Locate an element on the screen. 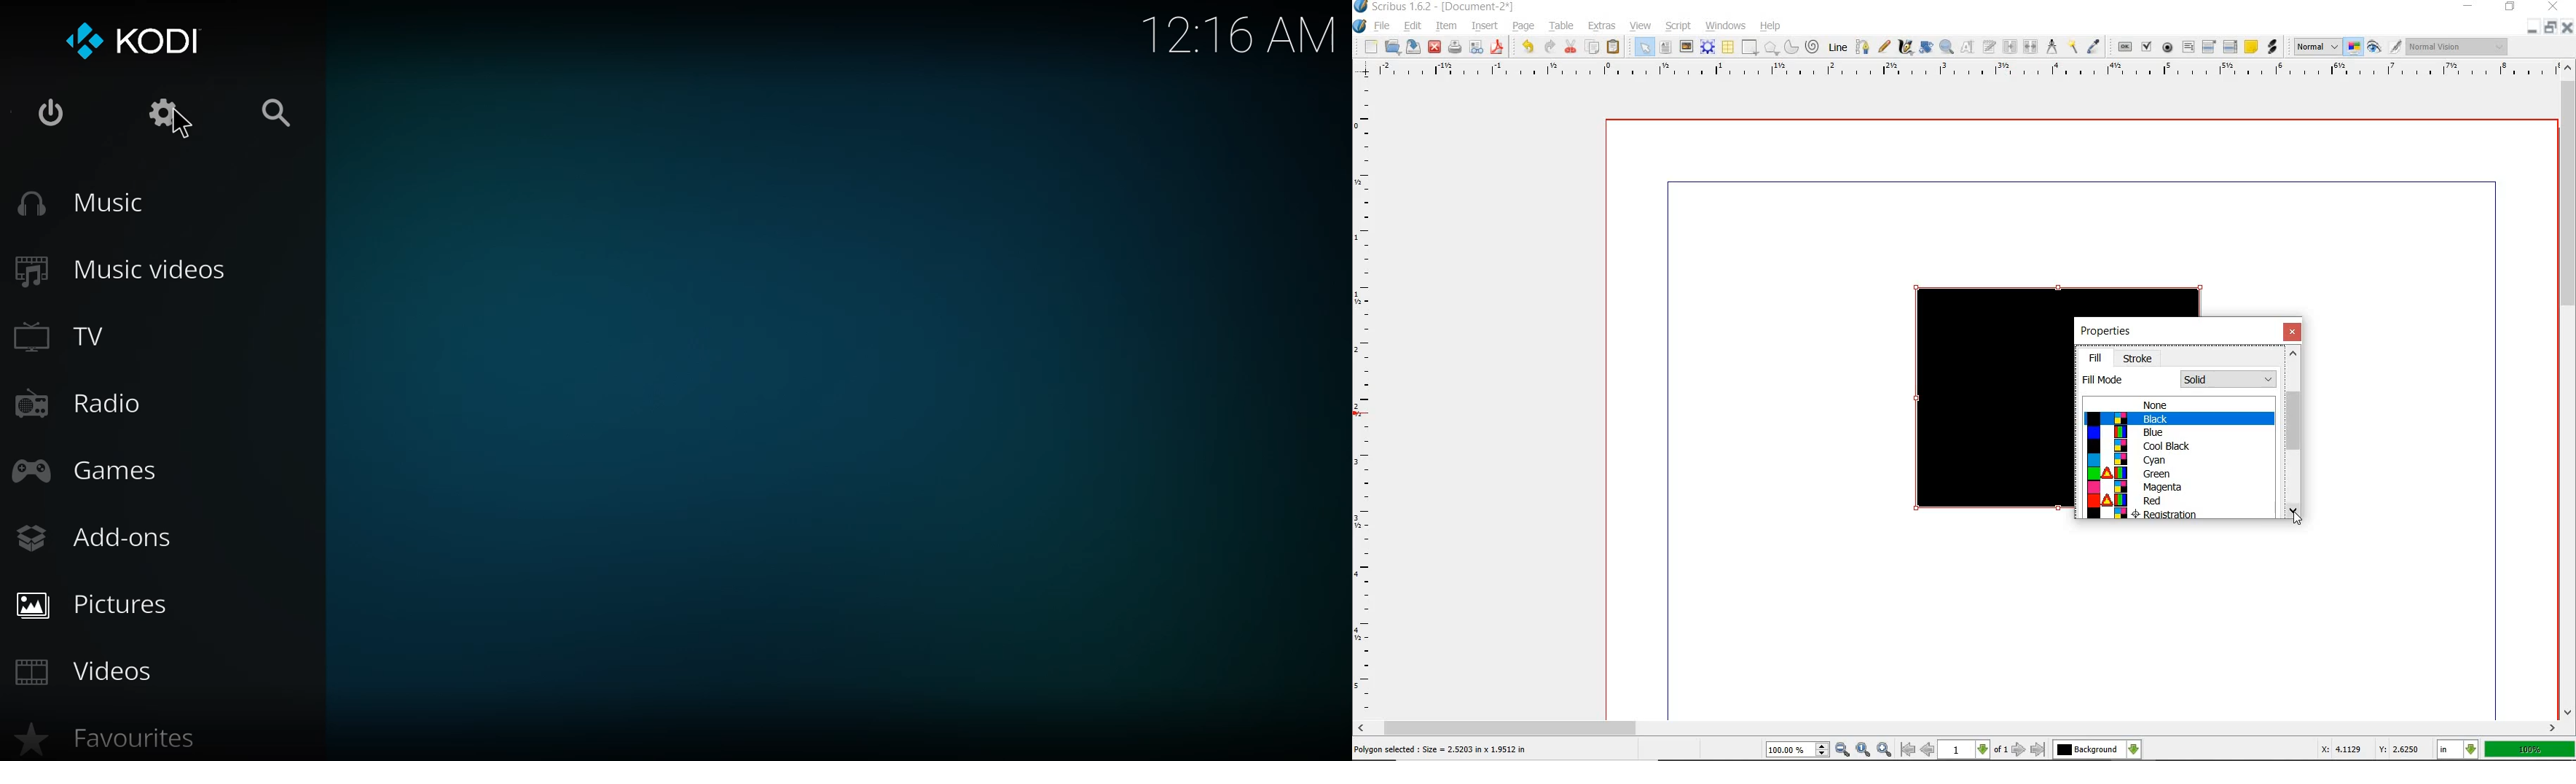  Cyan is located at coordinates (2178, 460).